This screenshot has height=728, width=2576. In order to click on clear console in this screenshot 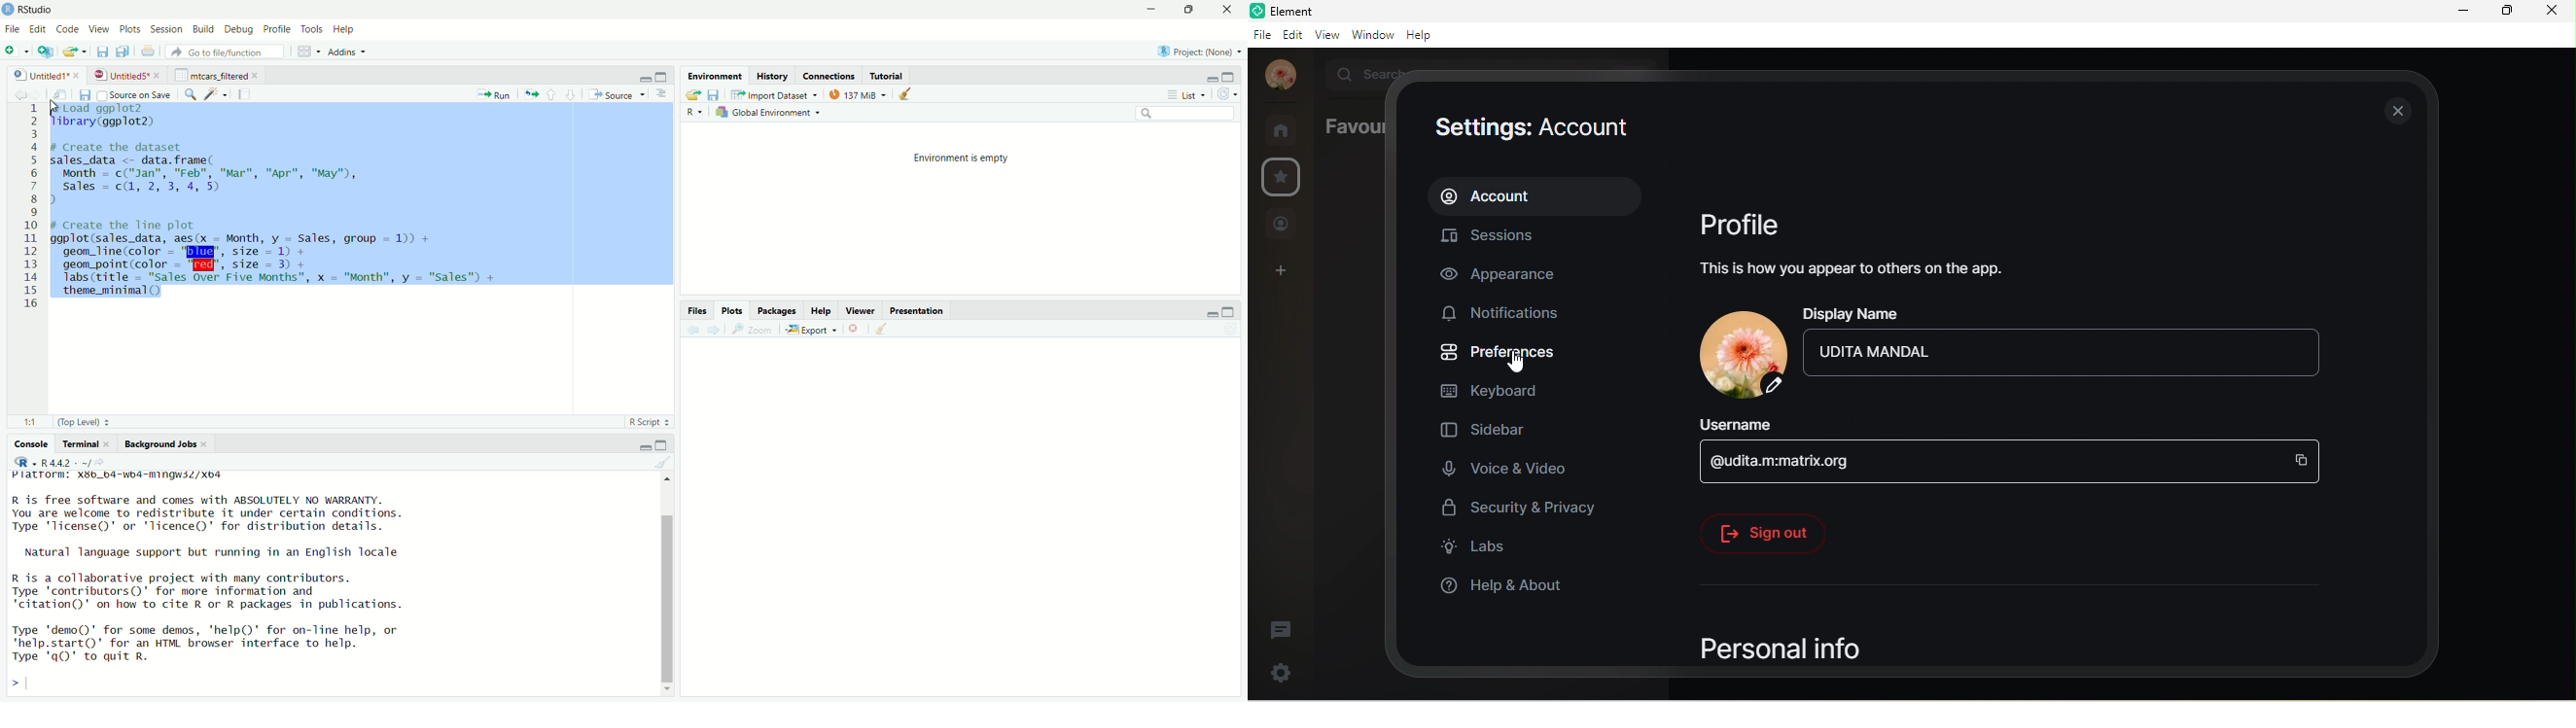, I will do `click(662, 462)`.